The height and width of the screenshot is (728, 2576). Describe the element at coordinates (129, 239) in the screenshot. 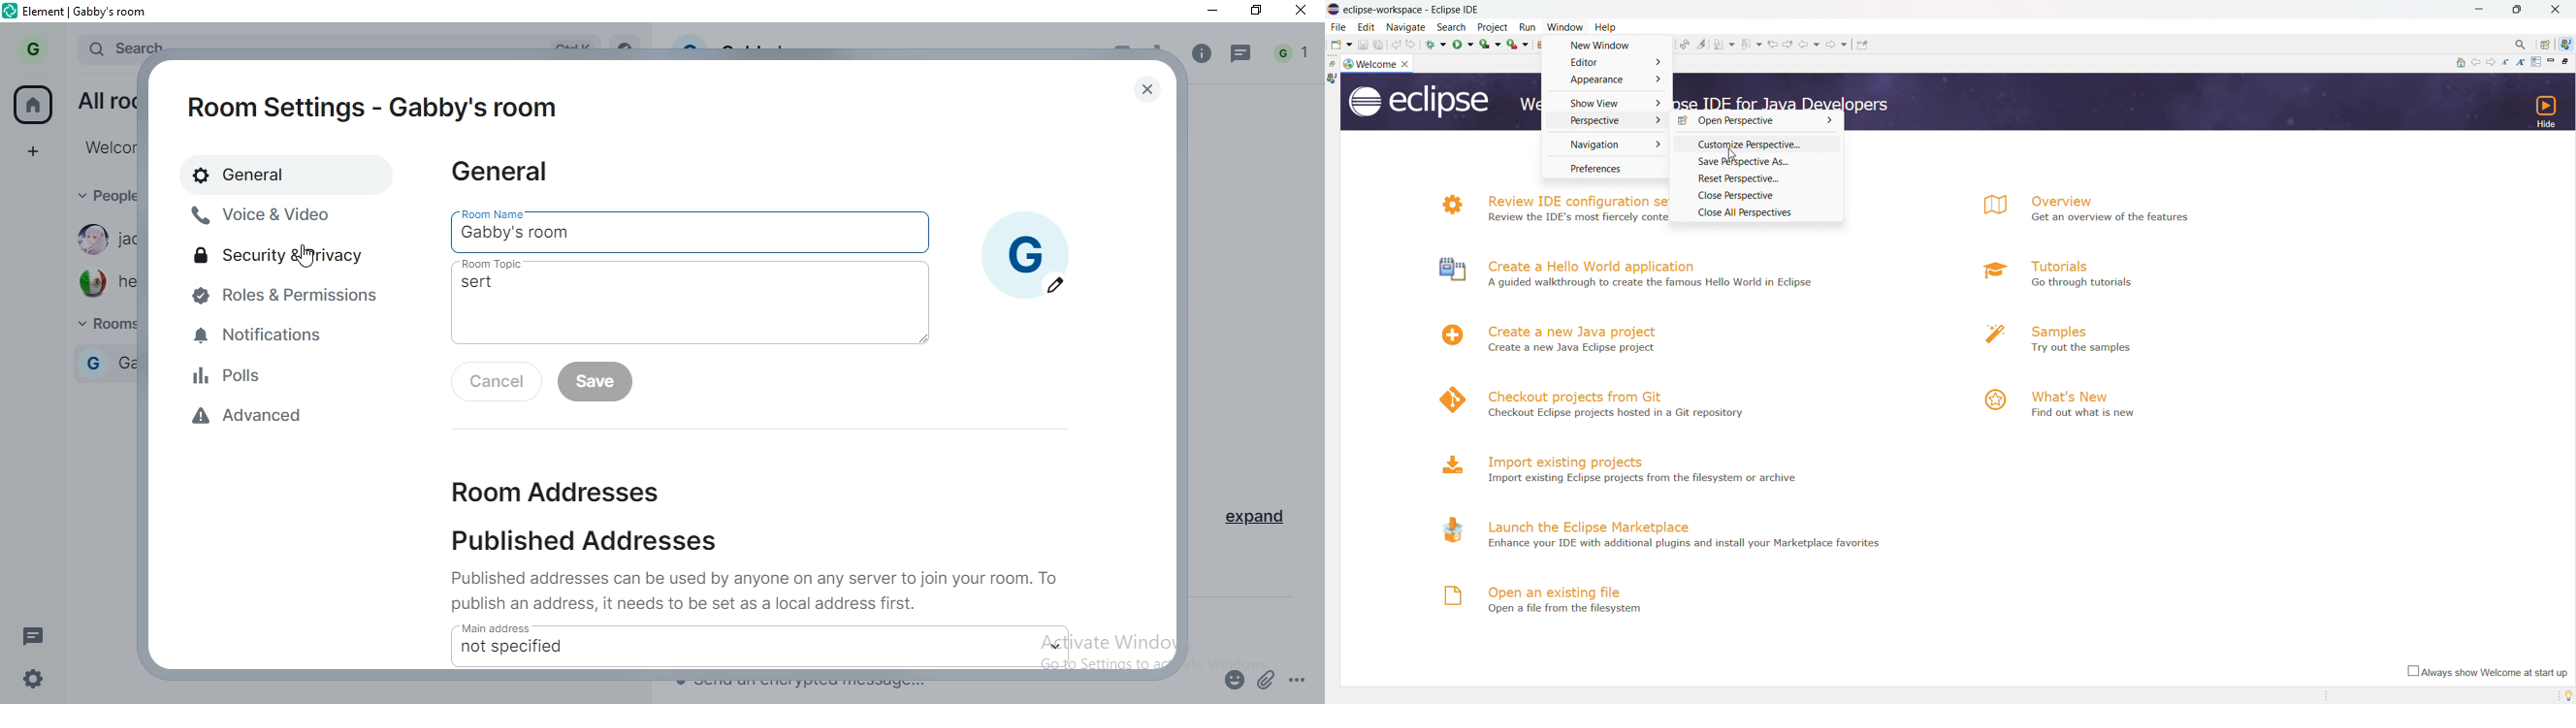

I see `jackmama` at that location.